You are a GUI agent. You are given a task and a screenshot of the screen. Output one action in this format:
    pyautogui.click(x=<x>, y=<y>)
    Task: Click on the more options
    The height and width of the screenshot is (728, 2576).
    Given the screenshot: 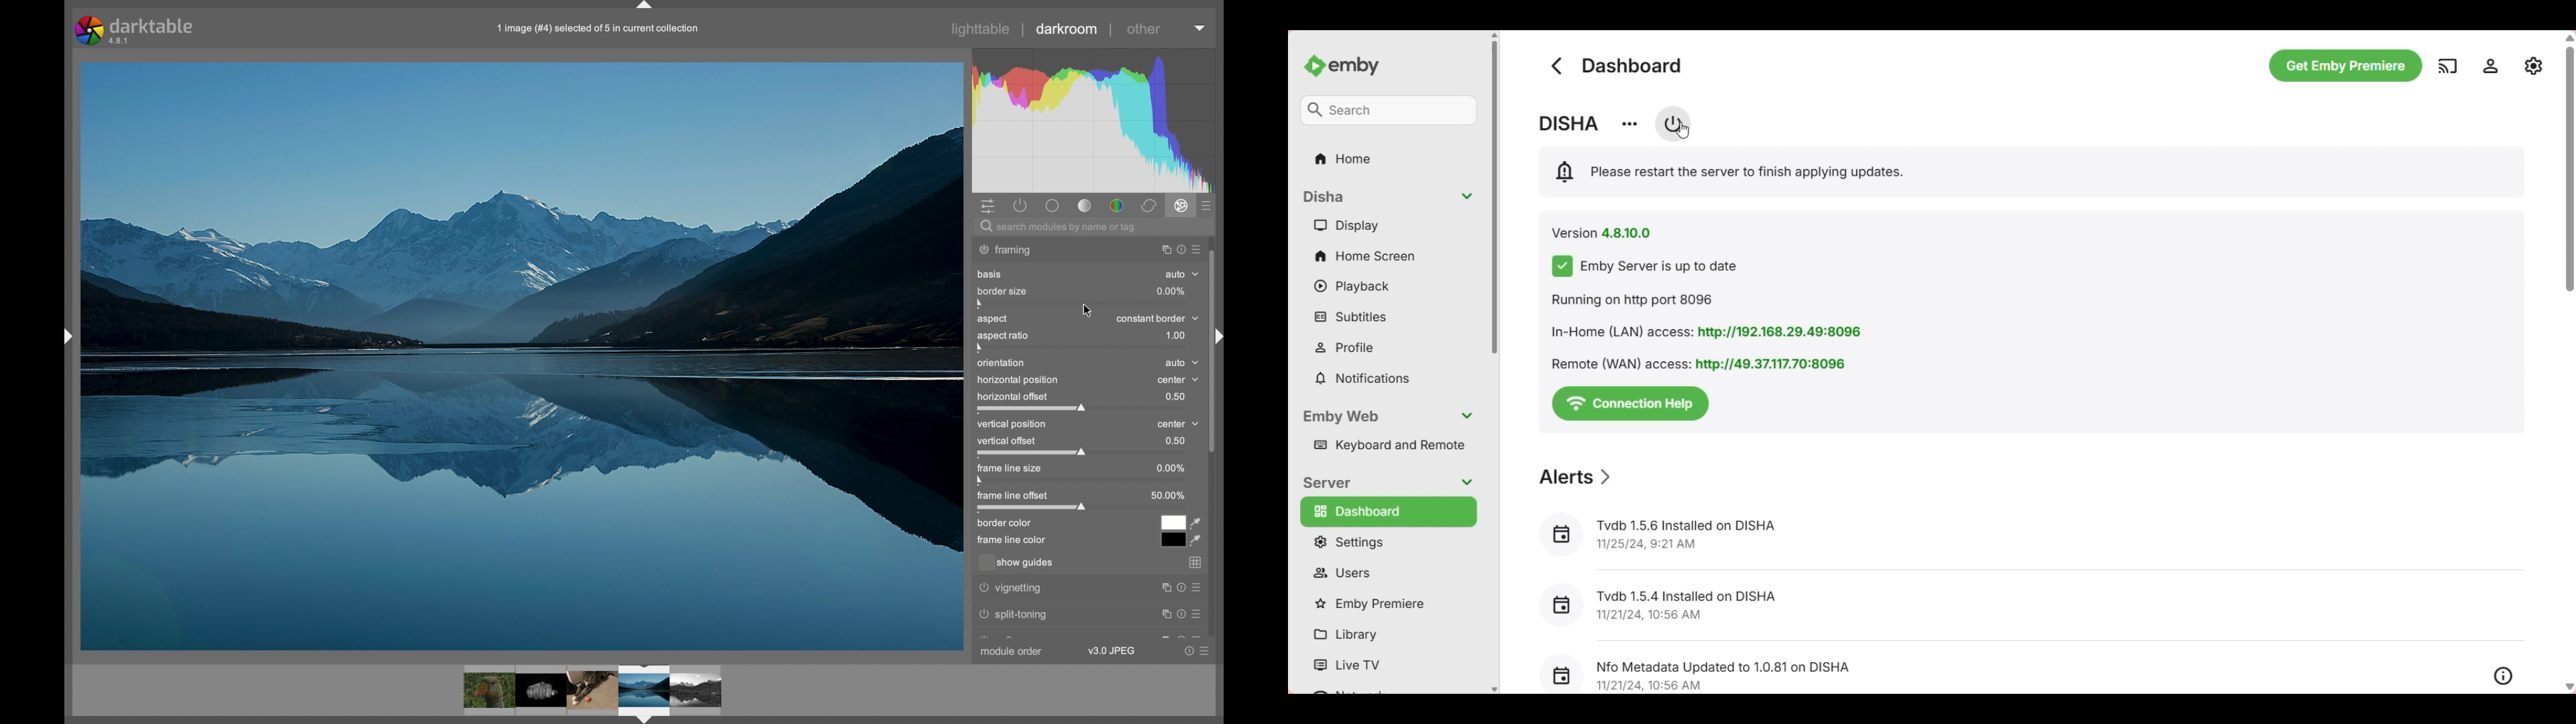 What is the action you would take?
    pyautogui.click(x=1182, y=587)
    